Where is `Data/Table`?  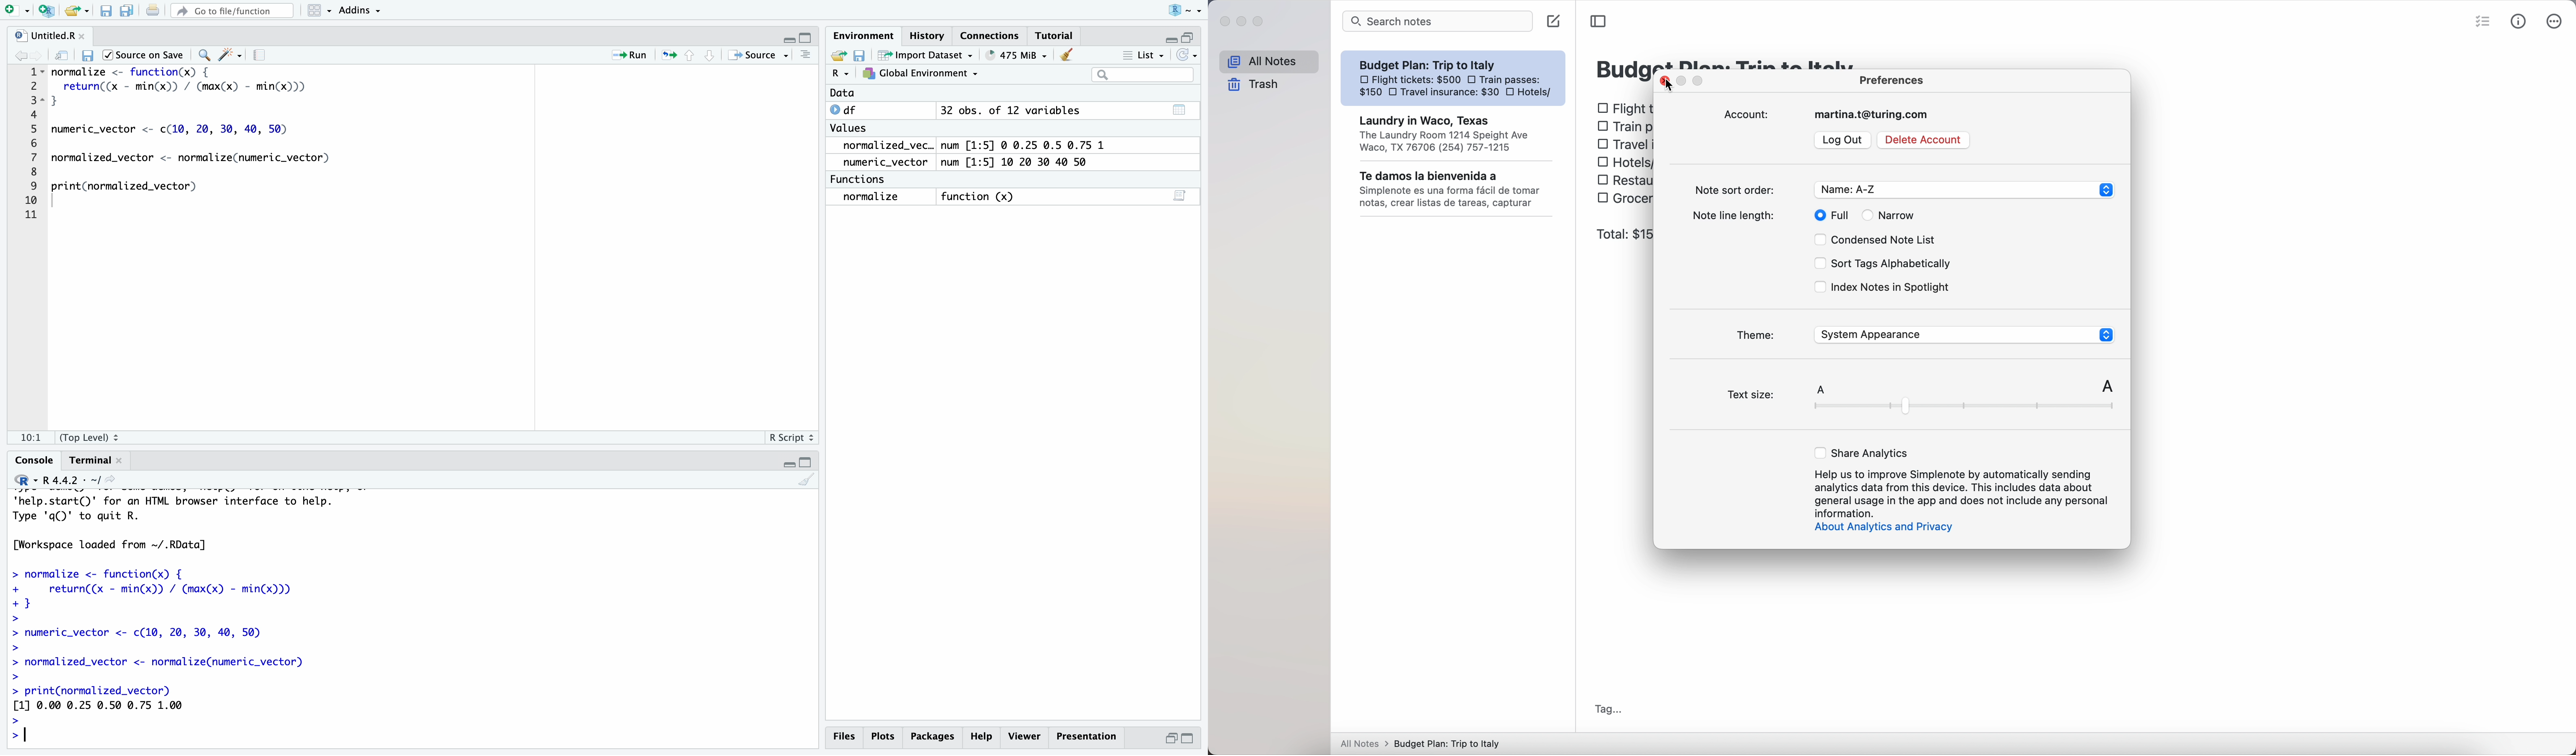
Data/Table is located at coordinates (1180, 197).